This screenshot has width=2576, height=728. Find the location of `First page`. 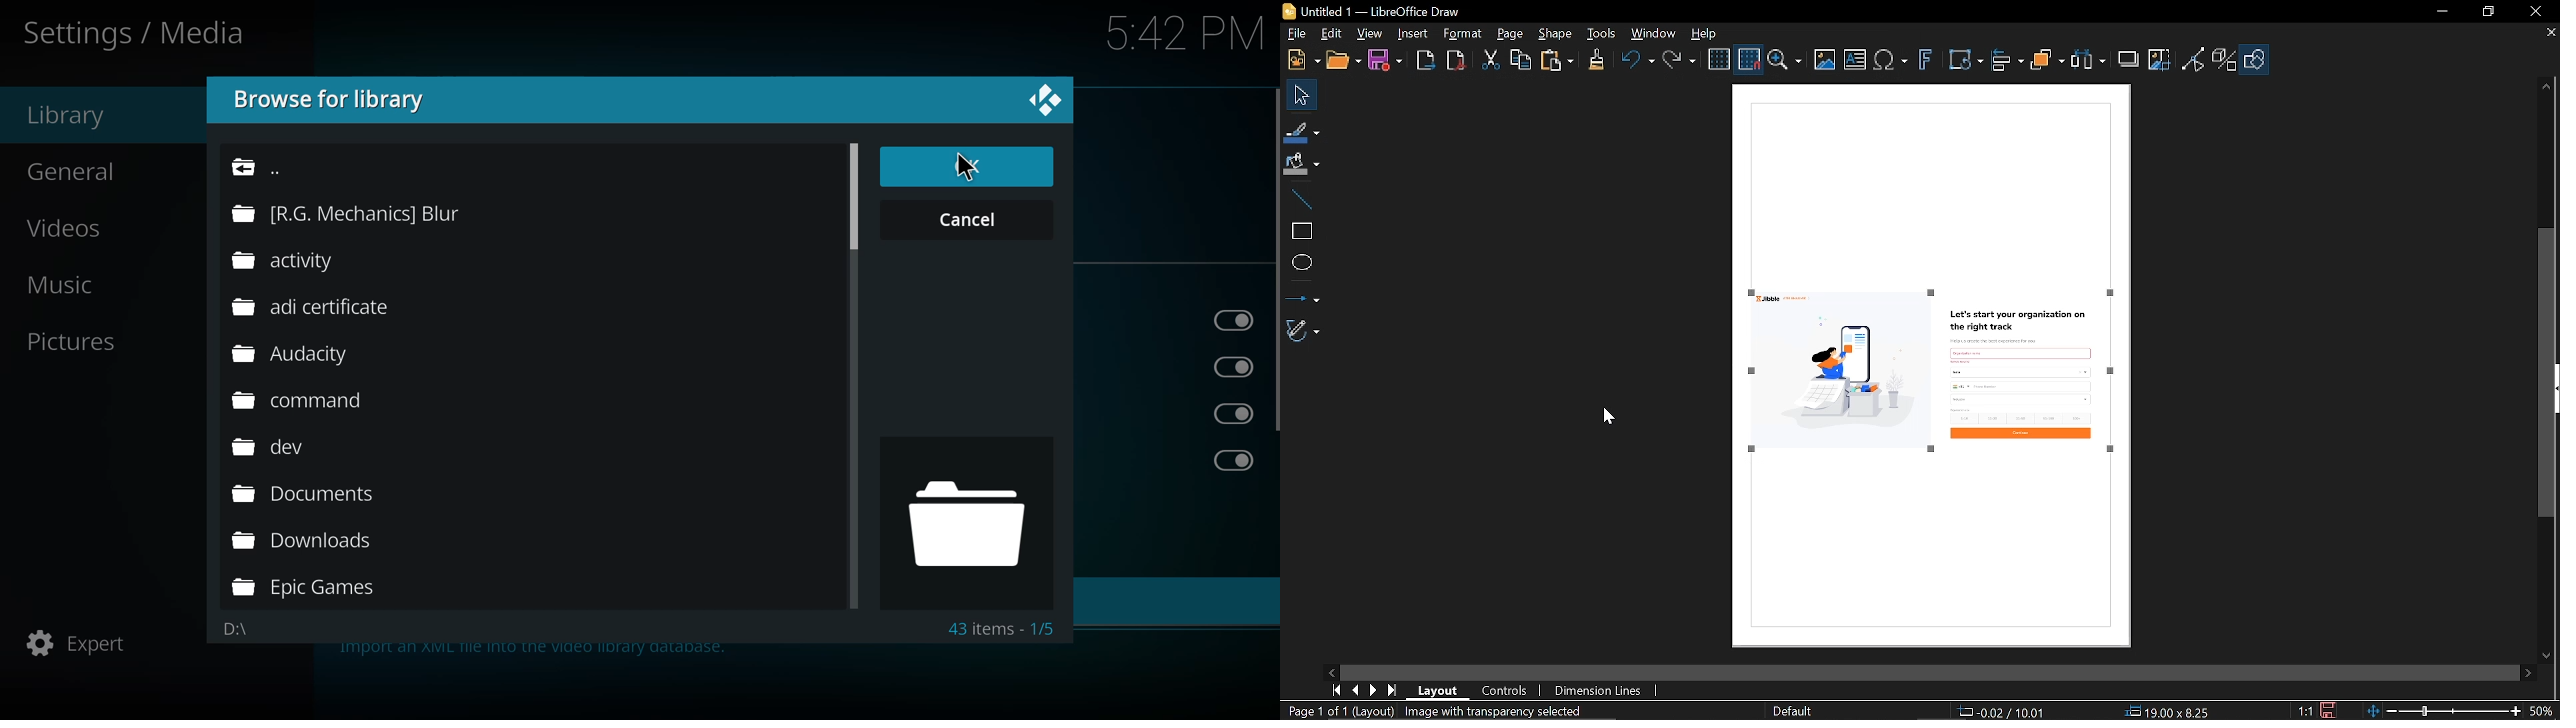

First page is located at coordinates (1334, 690).